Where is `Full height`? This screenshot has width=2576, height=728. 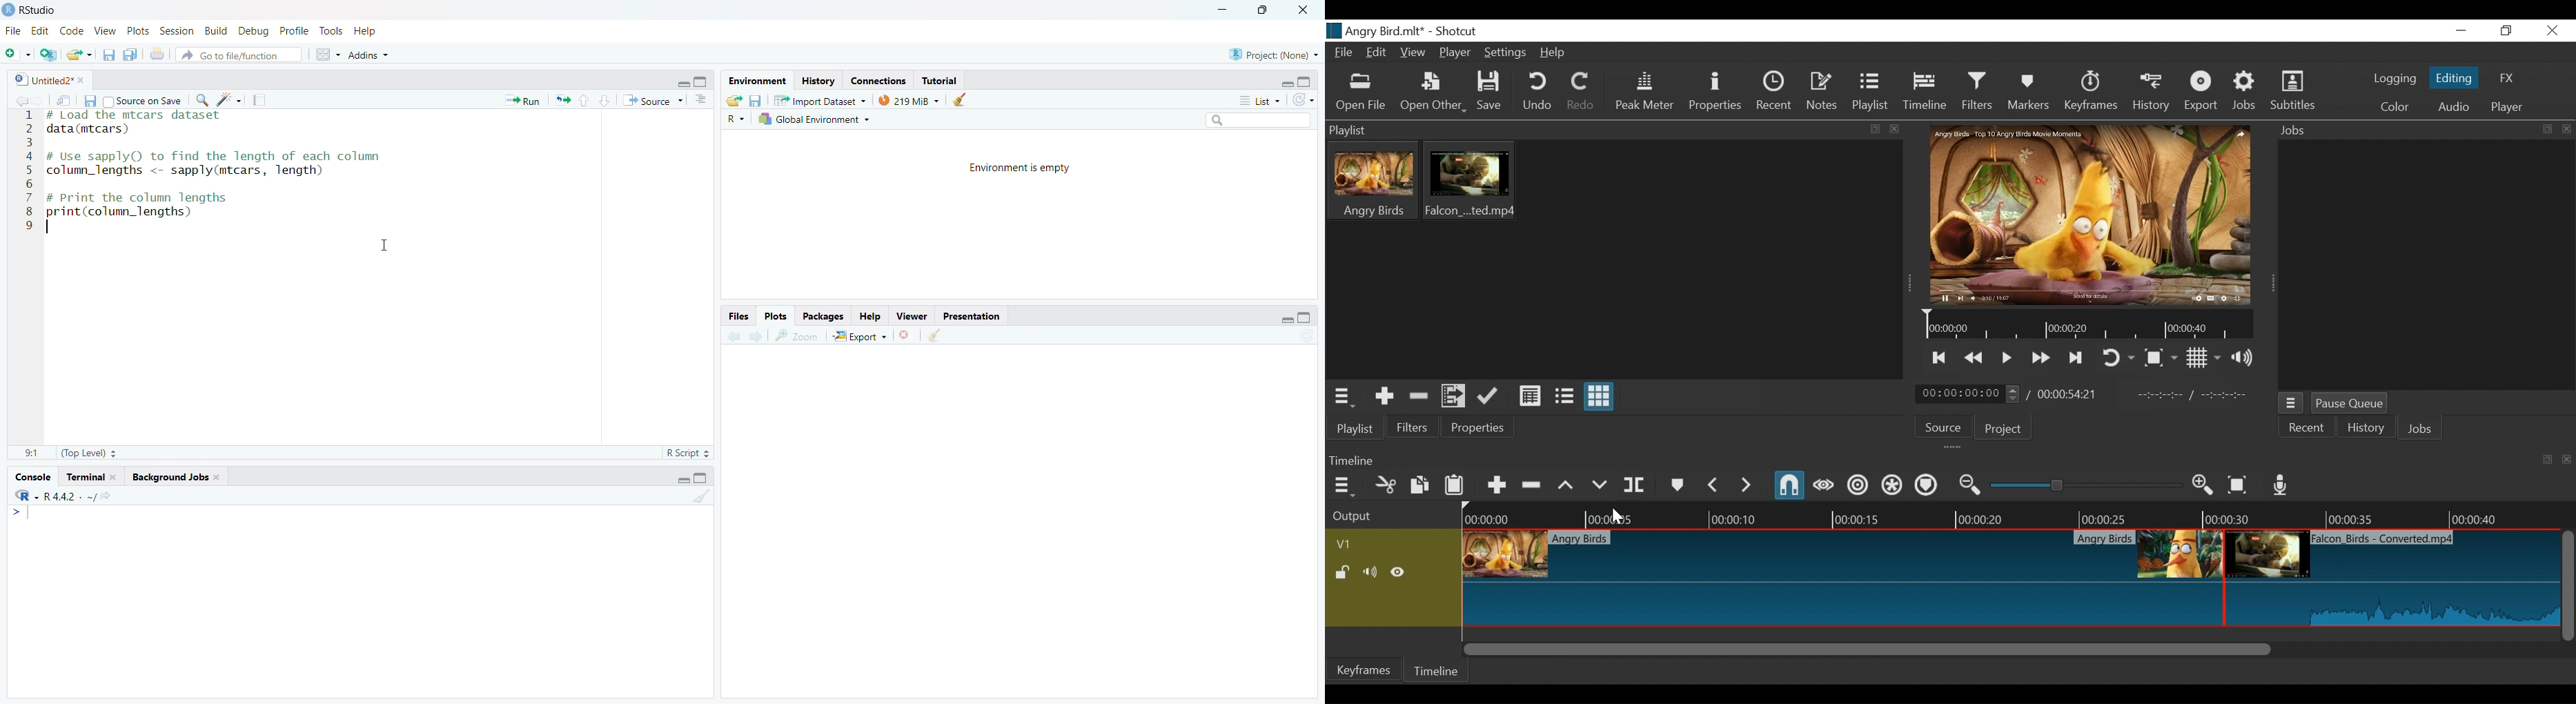 Full height is located at coordinates (702, 81).